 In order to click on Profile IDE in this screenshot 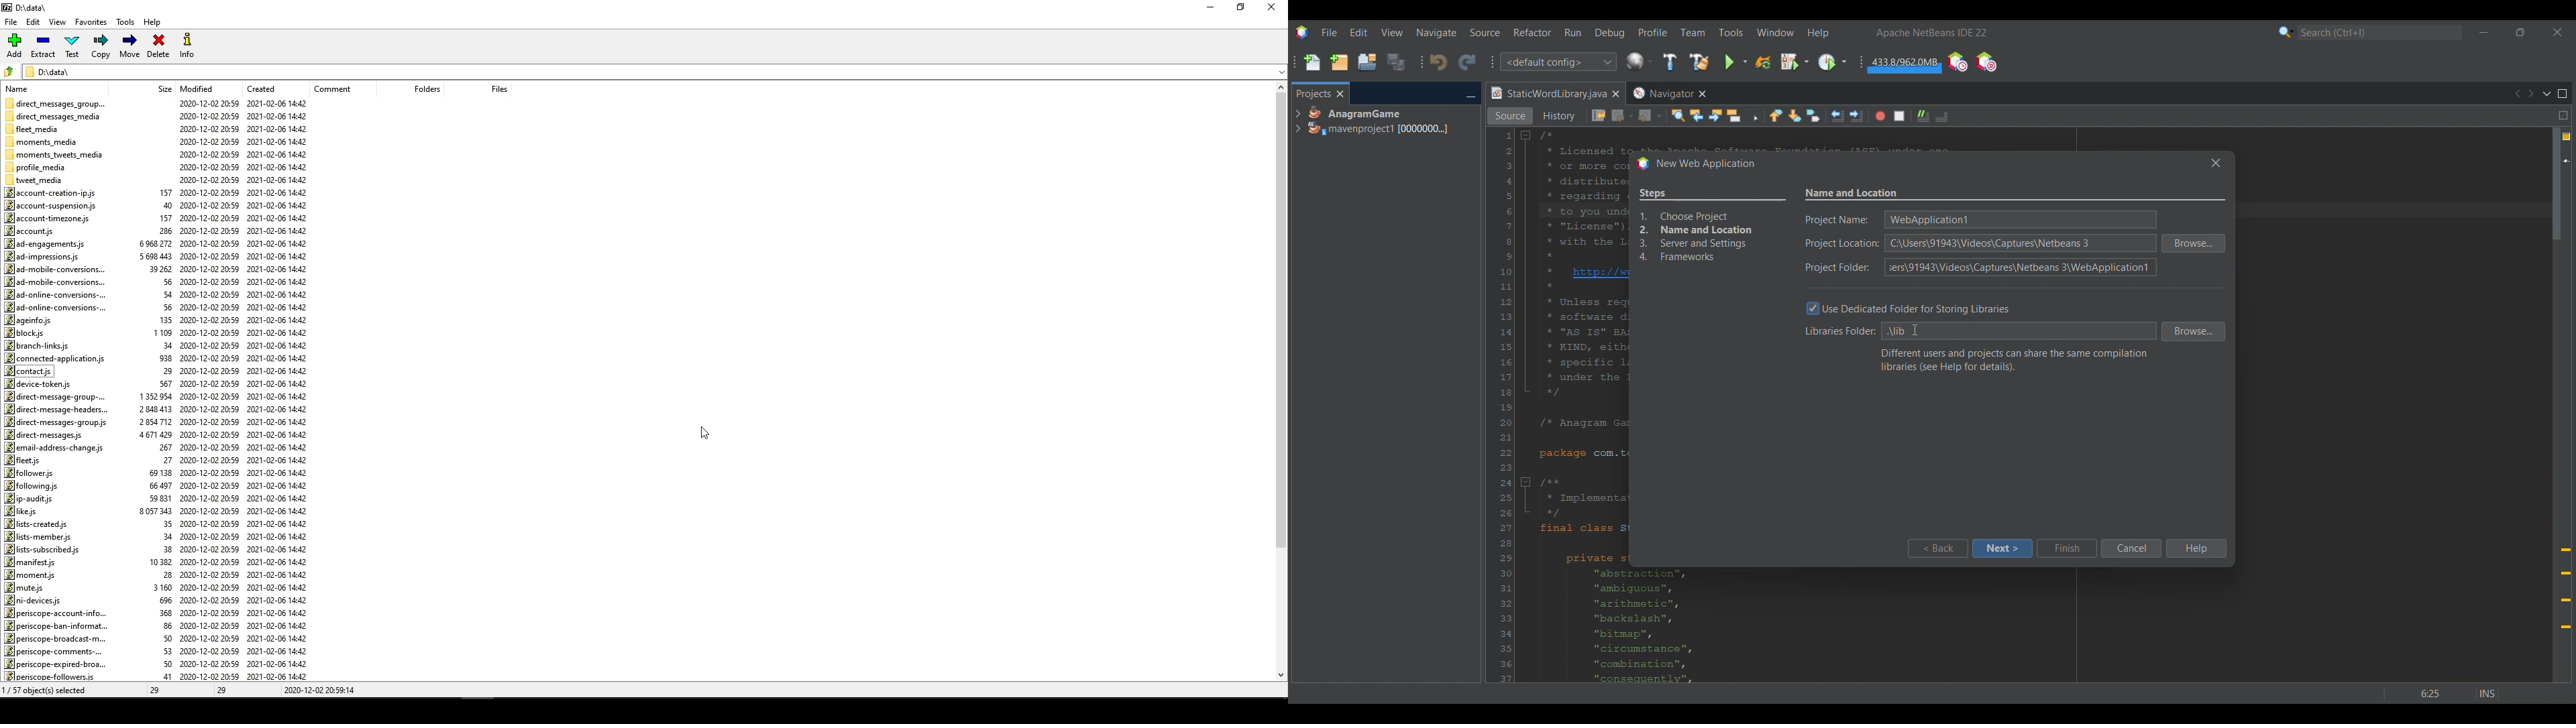, I will do `click(1957, 62)`.